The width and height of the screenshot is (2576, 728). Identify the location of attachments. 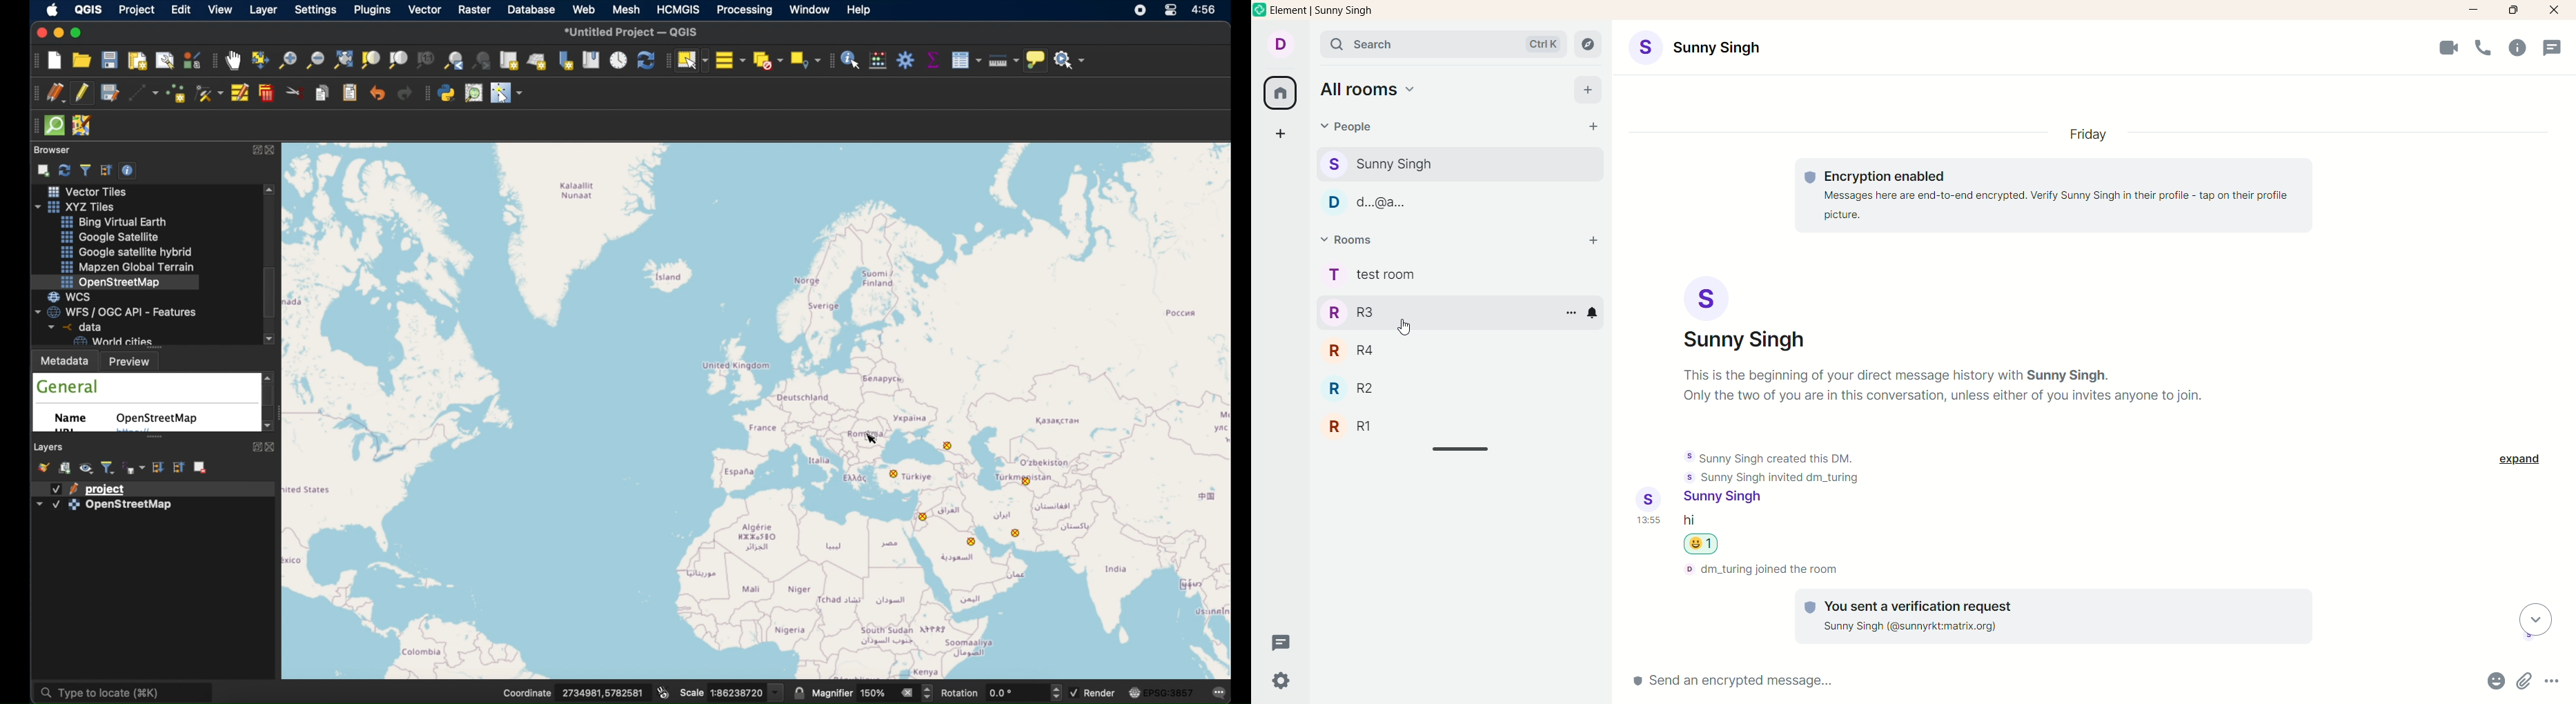
(2526, 682).